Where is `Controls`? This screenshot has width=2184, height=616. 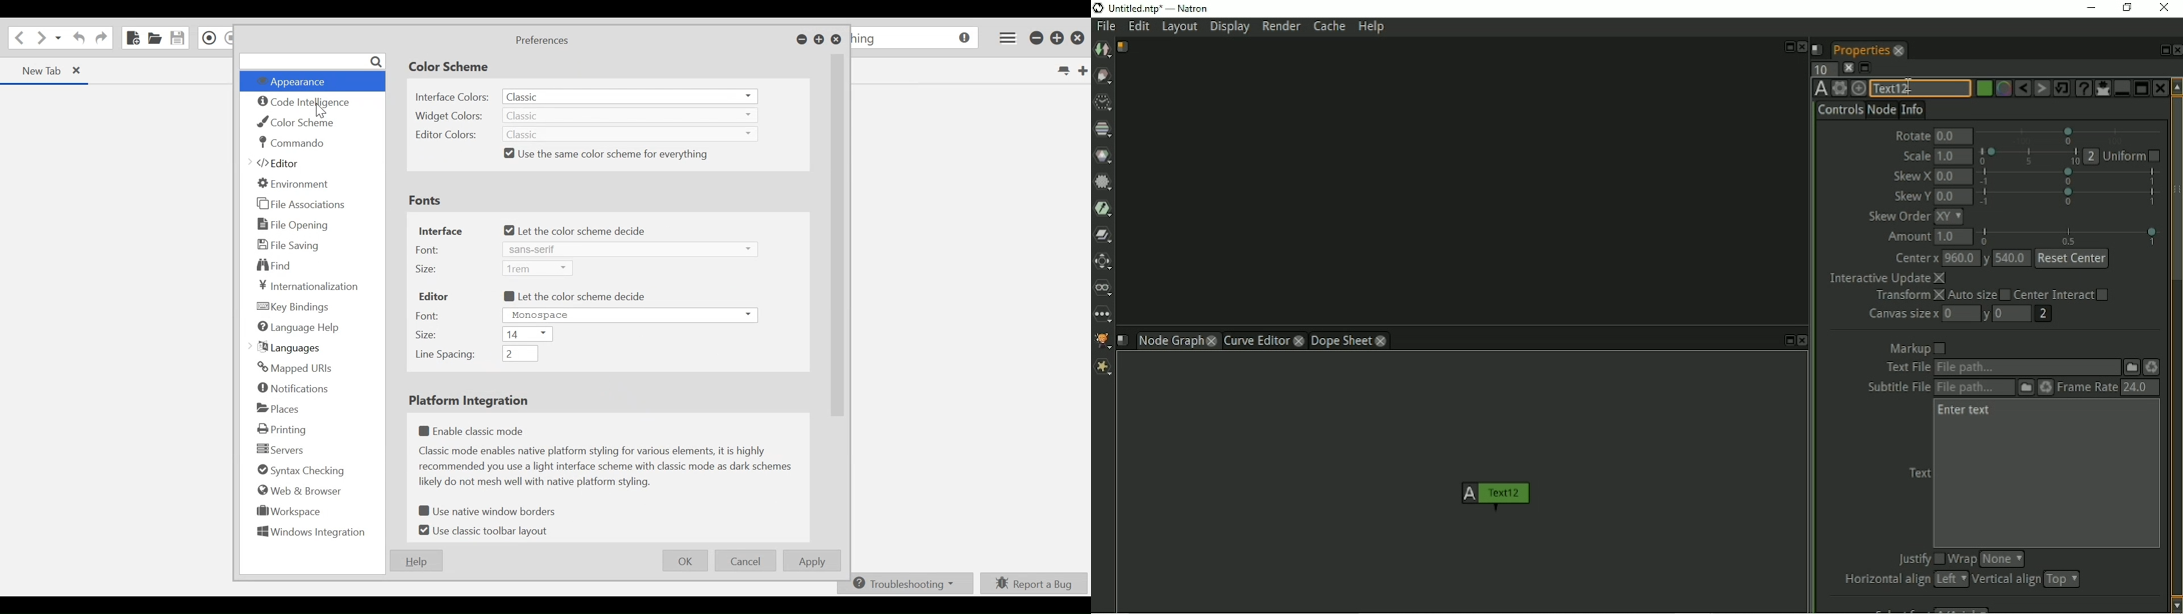
Controls is located at coordinates (1840, 110).